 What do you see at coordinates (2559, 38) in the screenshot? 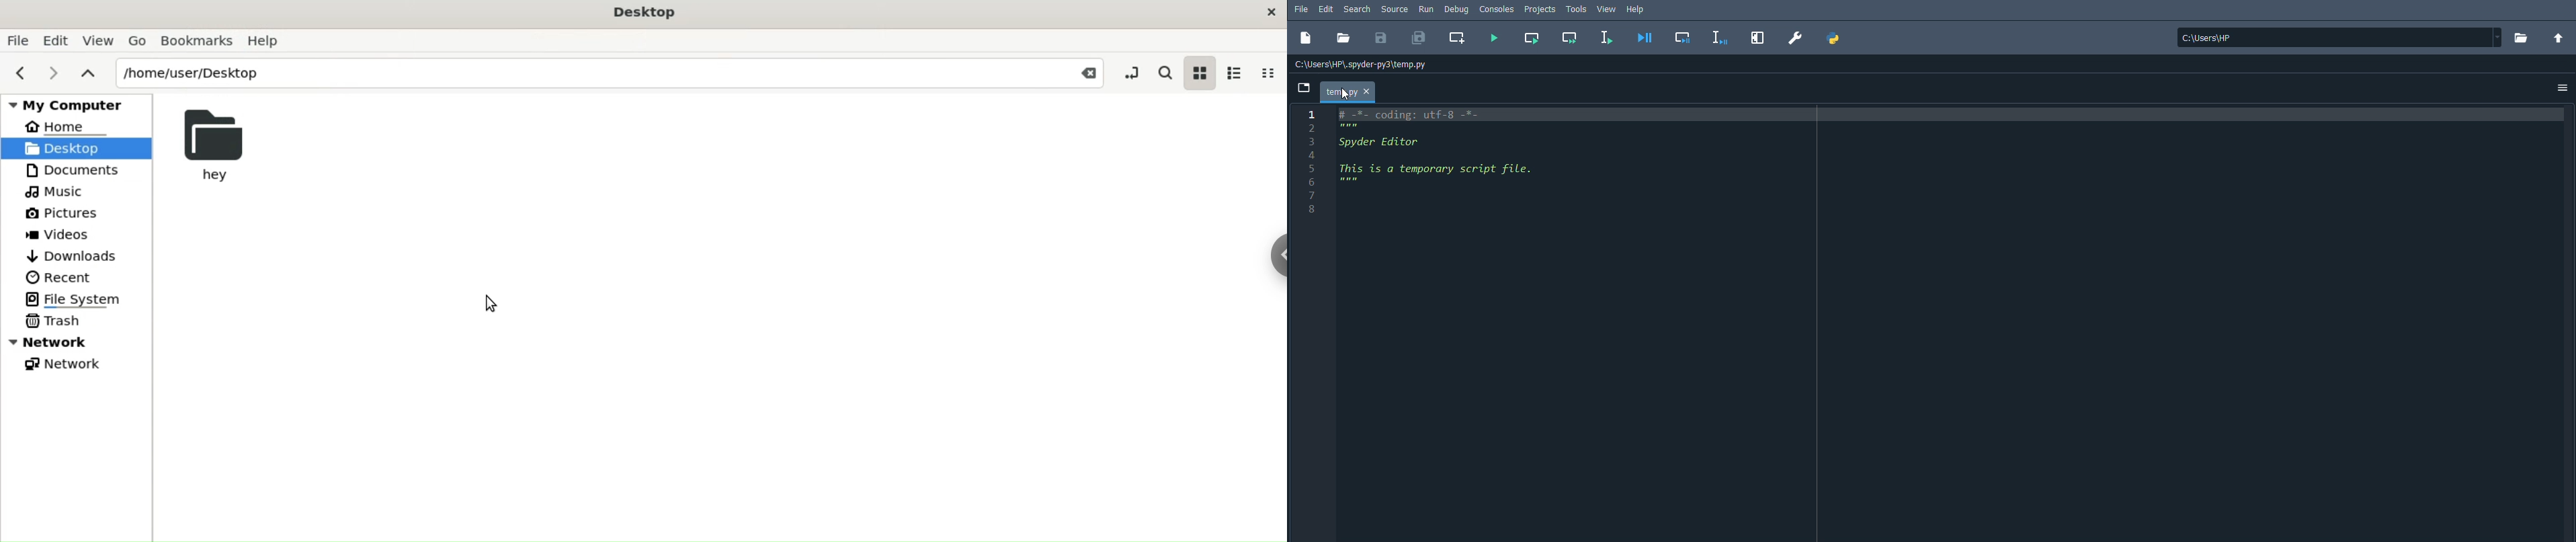
I see `Change to working directory` at bounding box center [2559, 38].